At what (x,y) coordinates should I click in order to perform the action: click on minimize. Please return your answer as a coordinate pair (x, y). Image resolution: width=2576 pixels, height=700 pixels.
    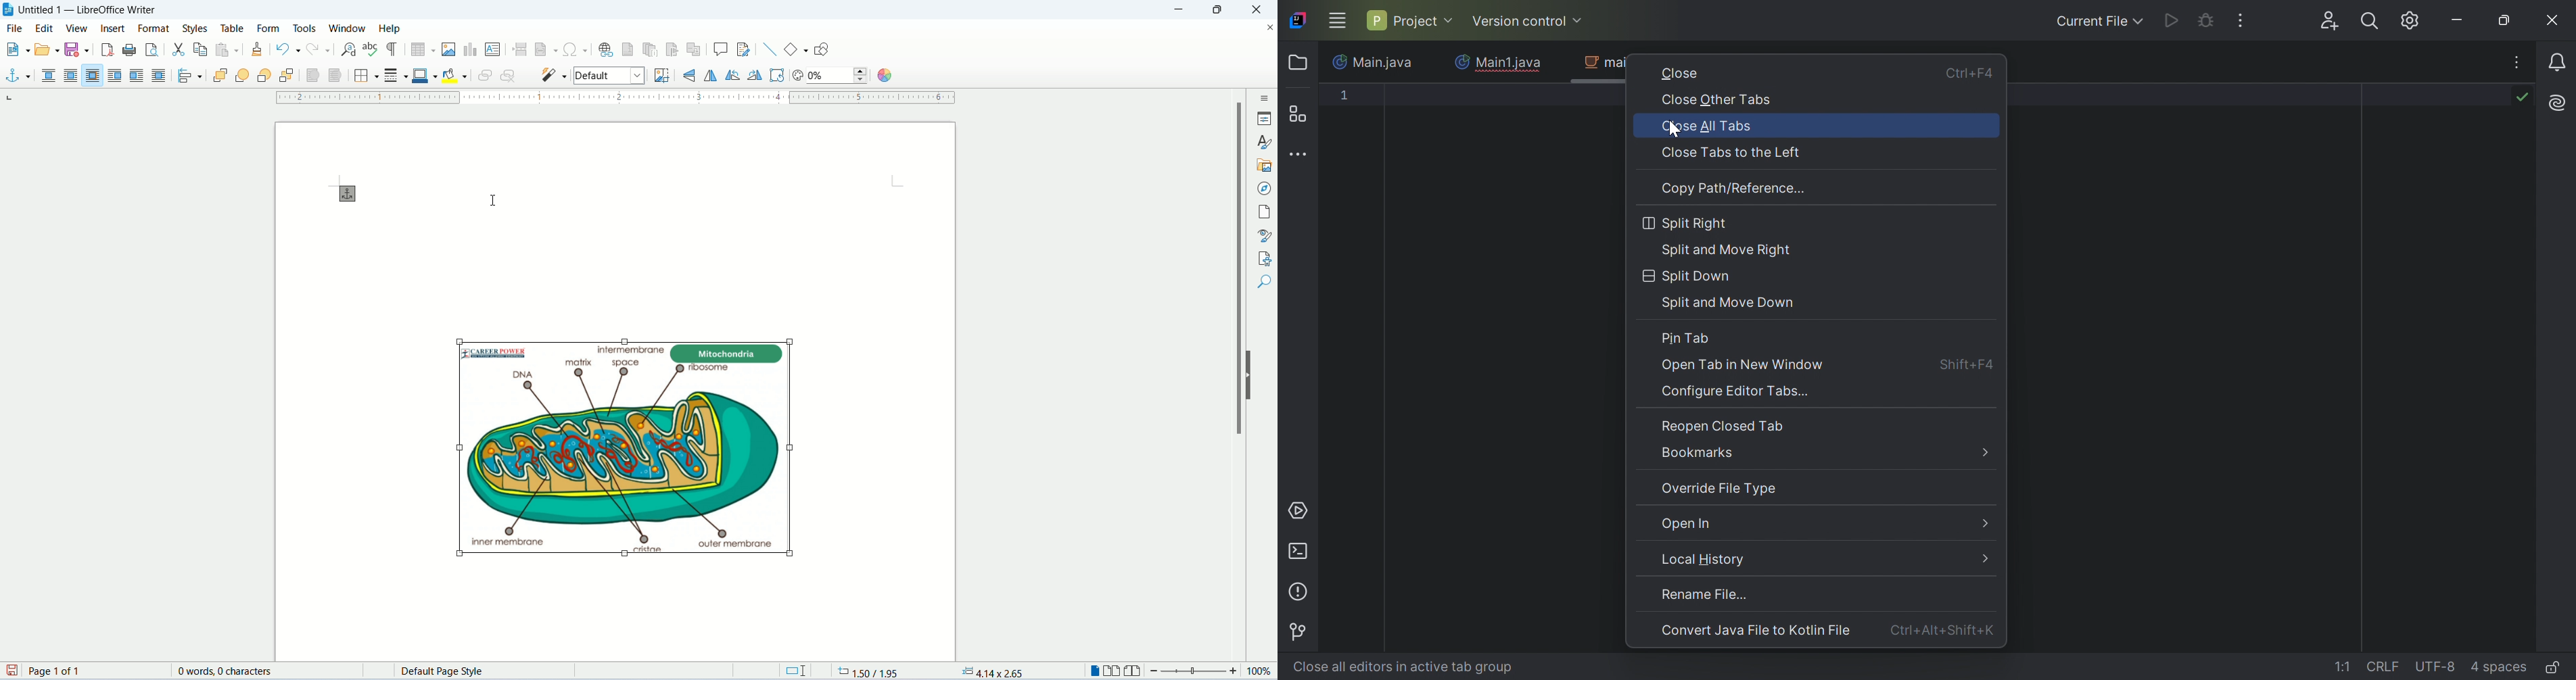
    Looking at the image, I should click on (1182, 10).